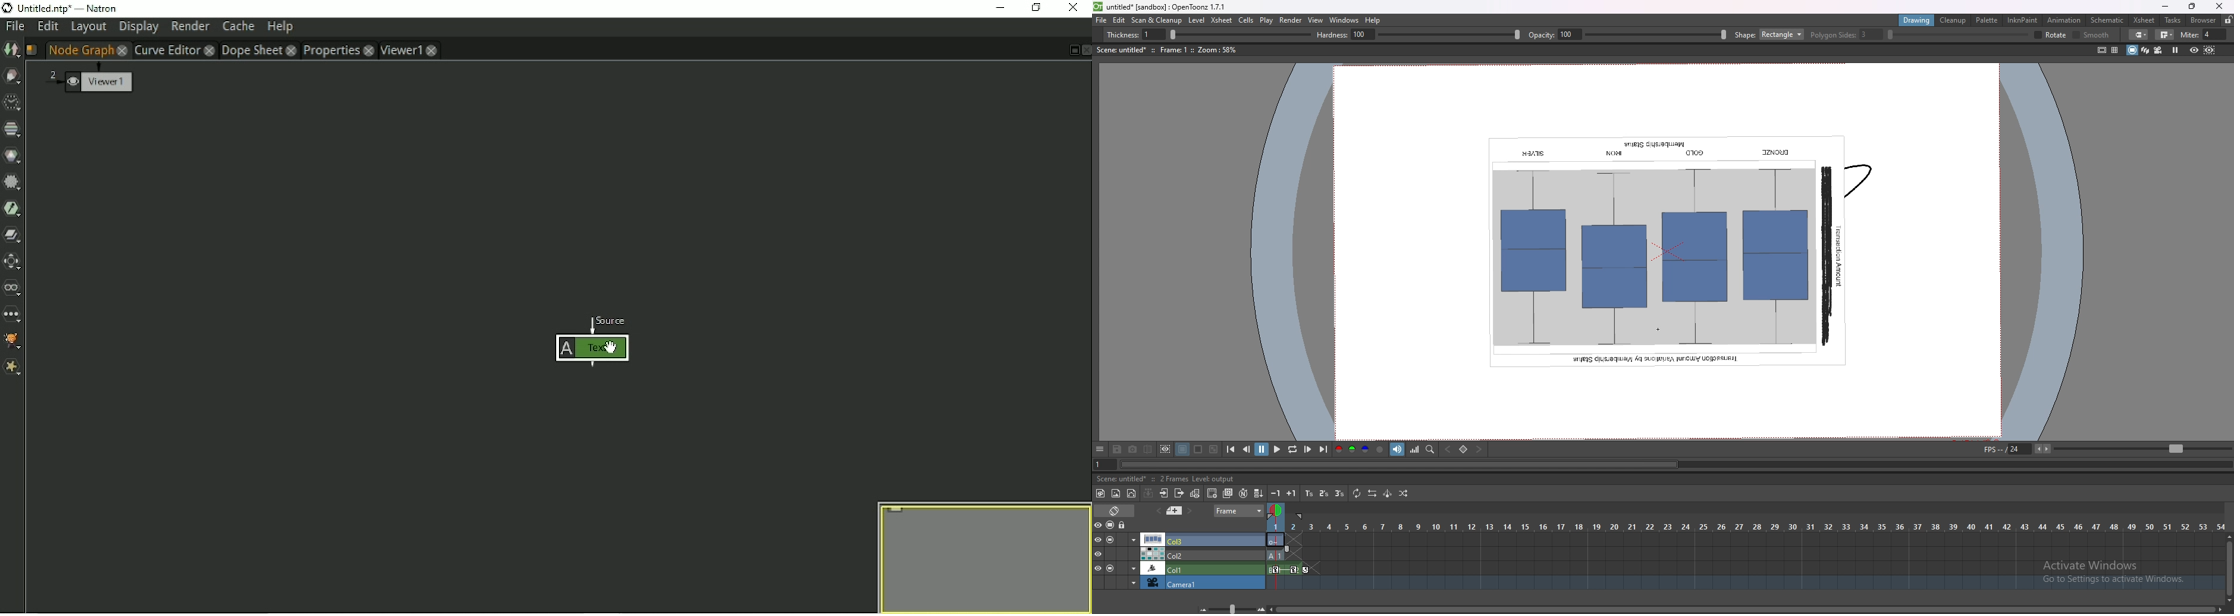  I want to click on soundtrack, so click(1398, 449).